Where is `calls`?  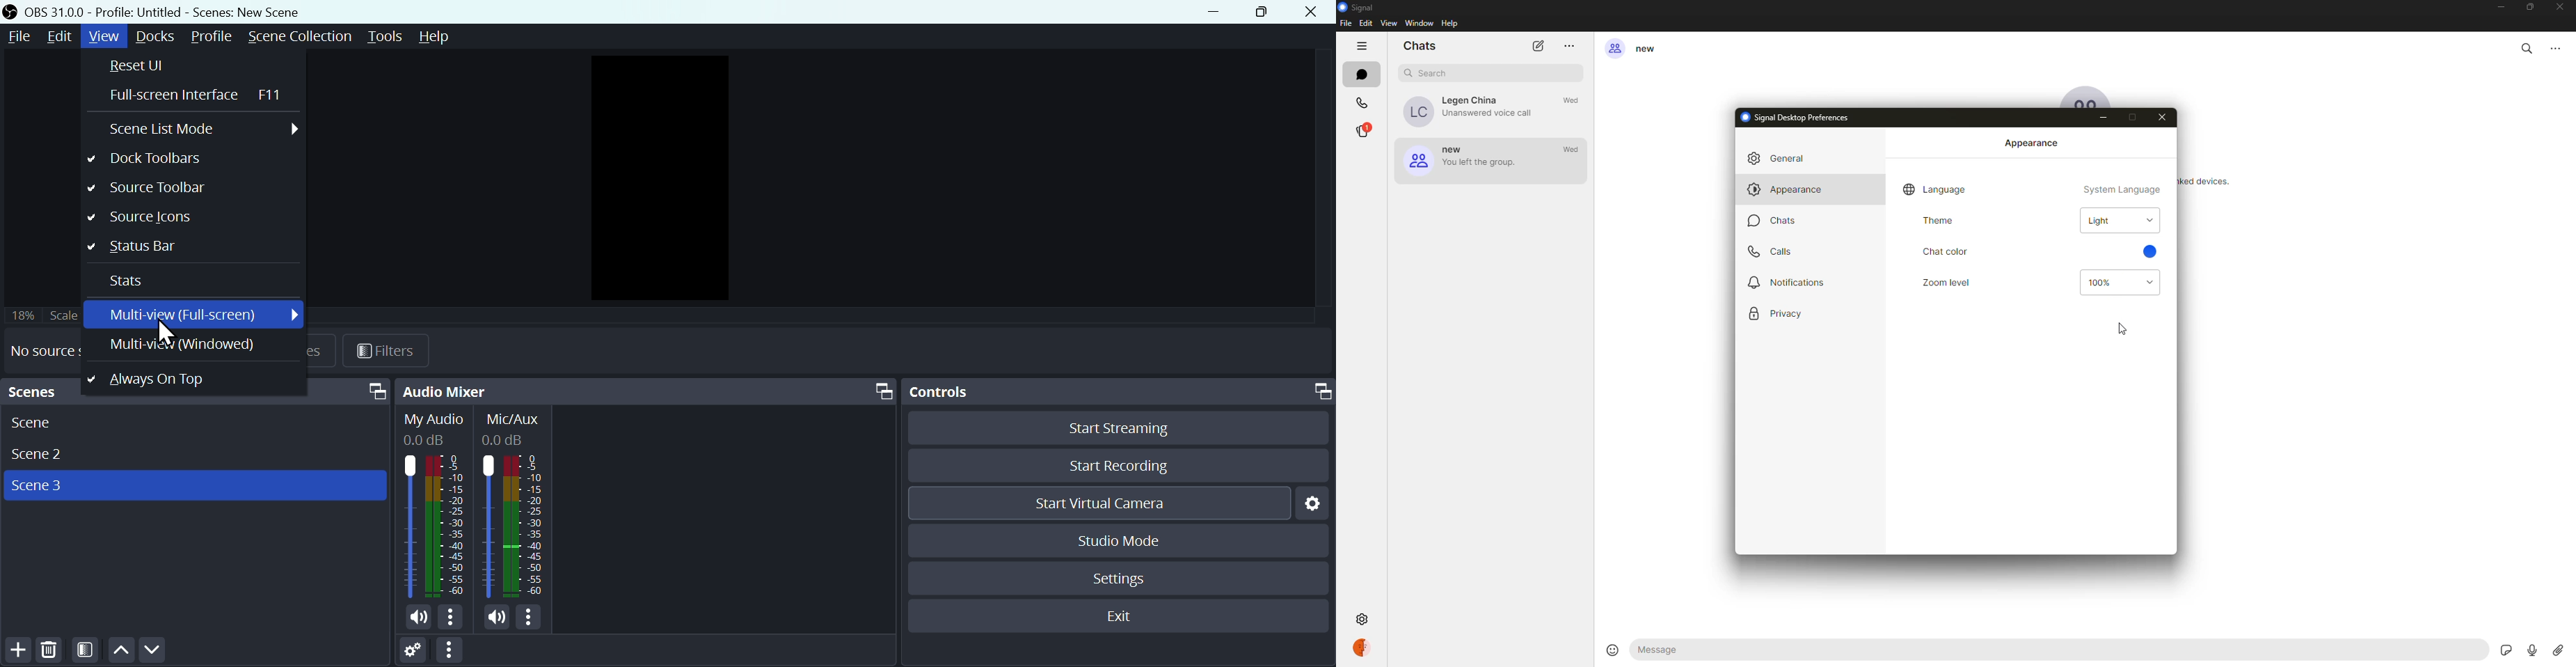
calls is located at coordinates (1363, 103).